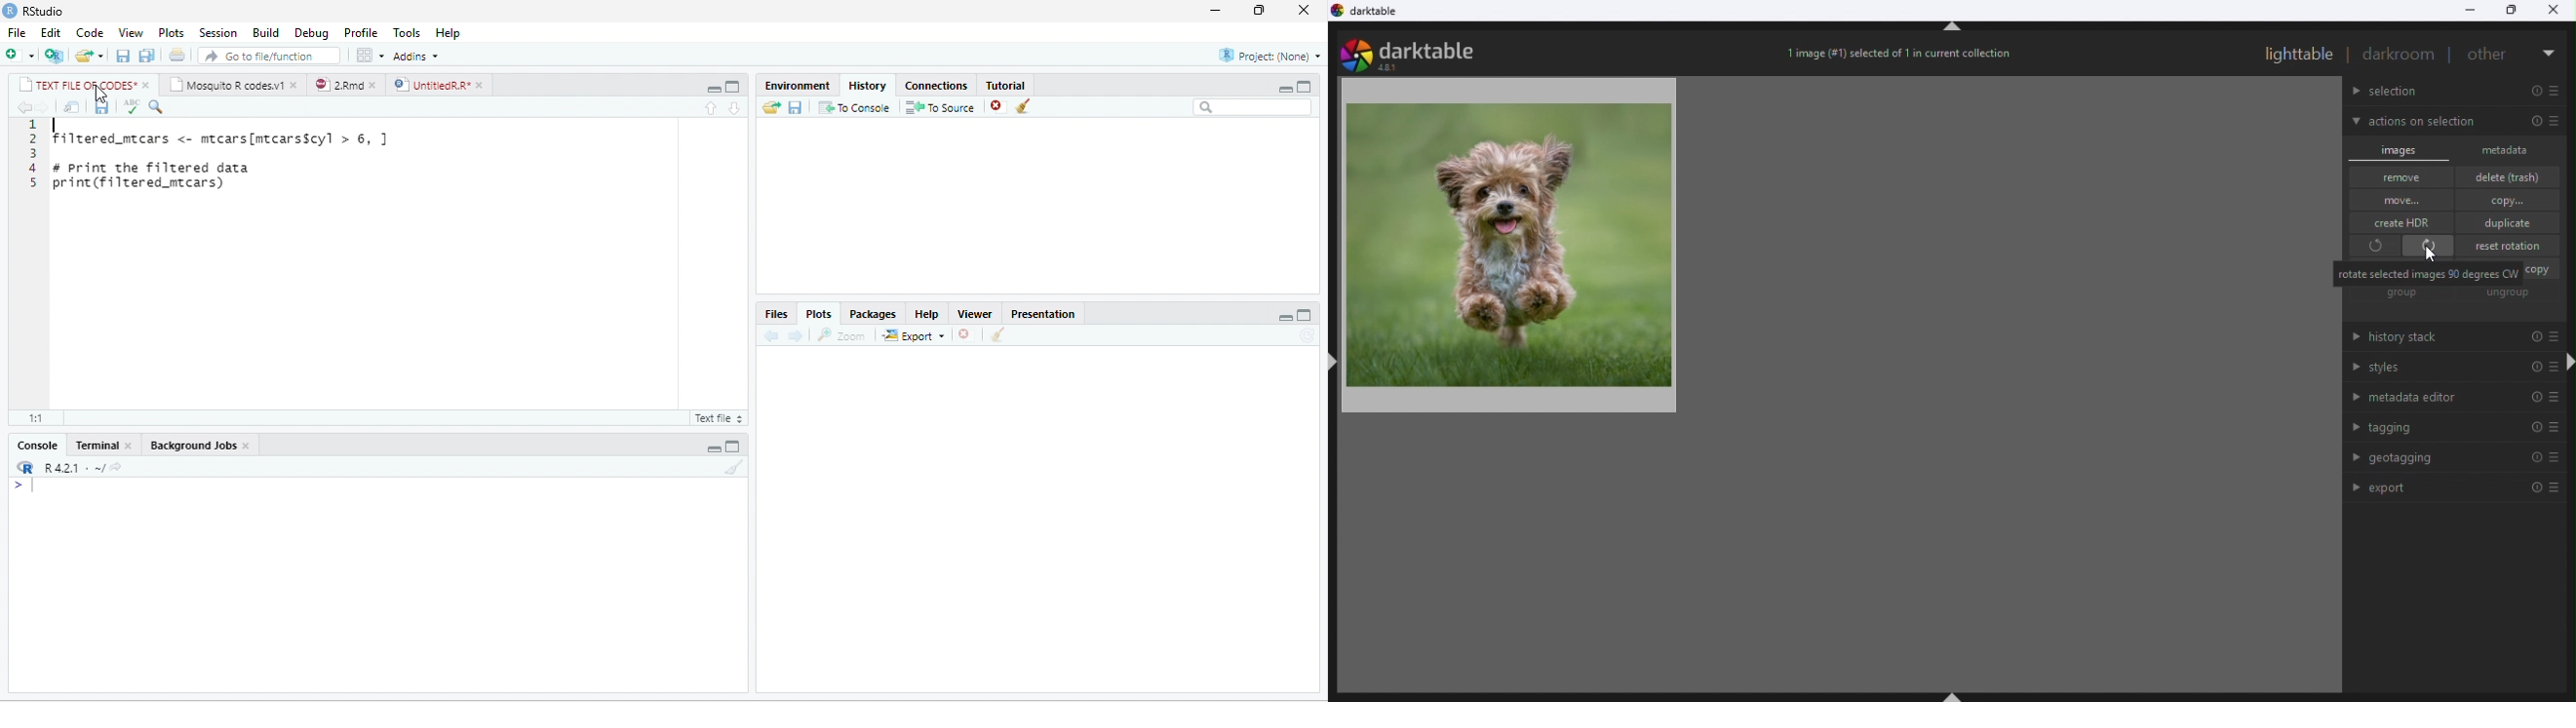  Describe the element at coordinates (101, 107) in the screenshot. I see `save` at that location.